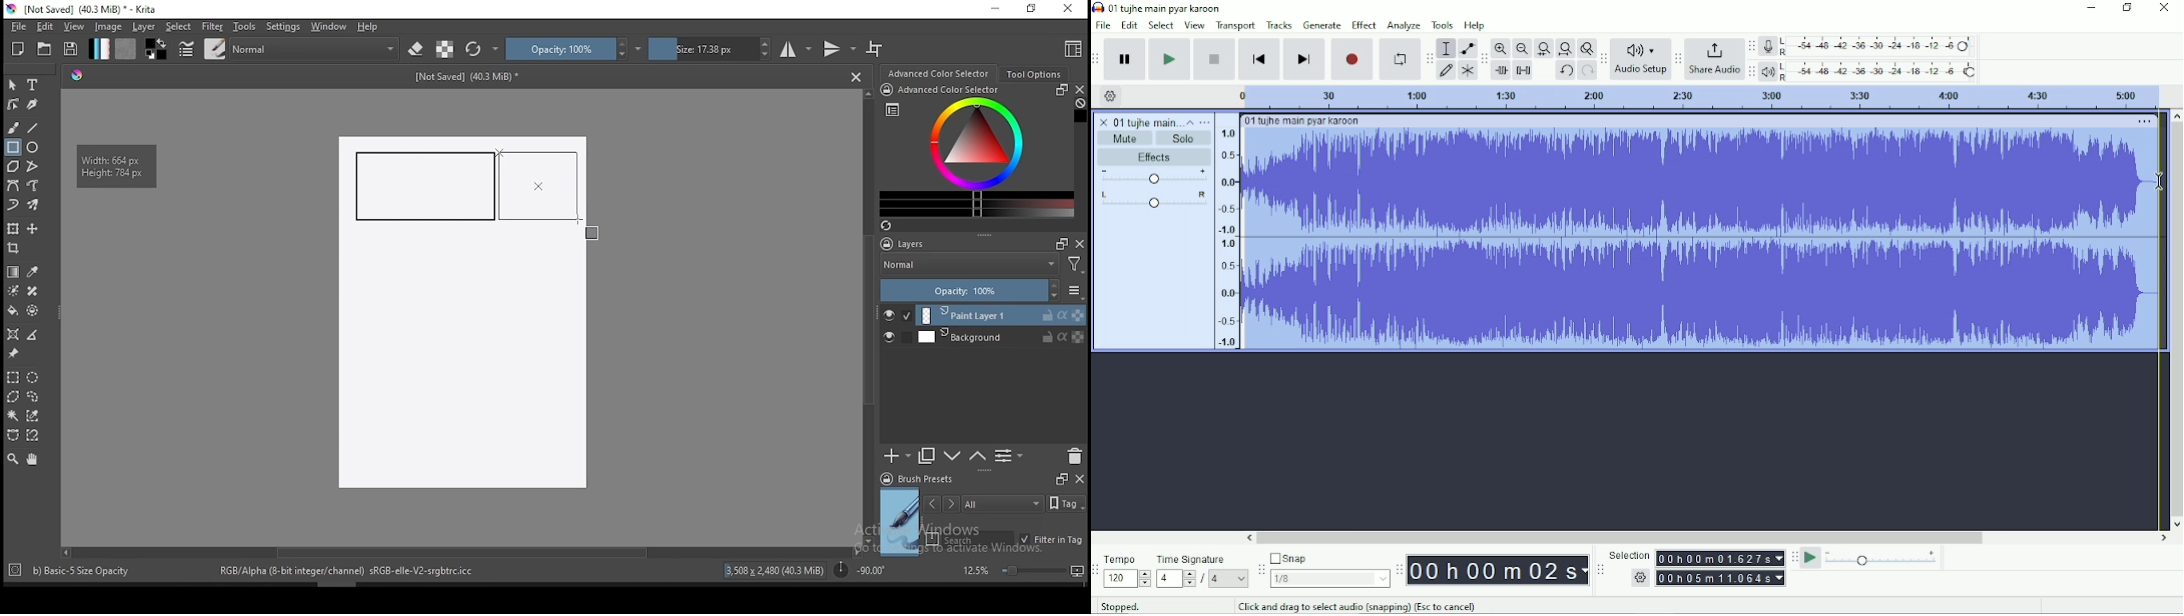  What do you see at coordinates (923, 479) in the screenshot?
I see `brush presets` at bounding box center [923, 479].